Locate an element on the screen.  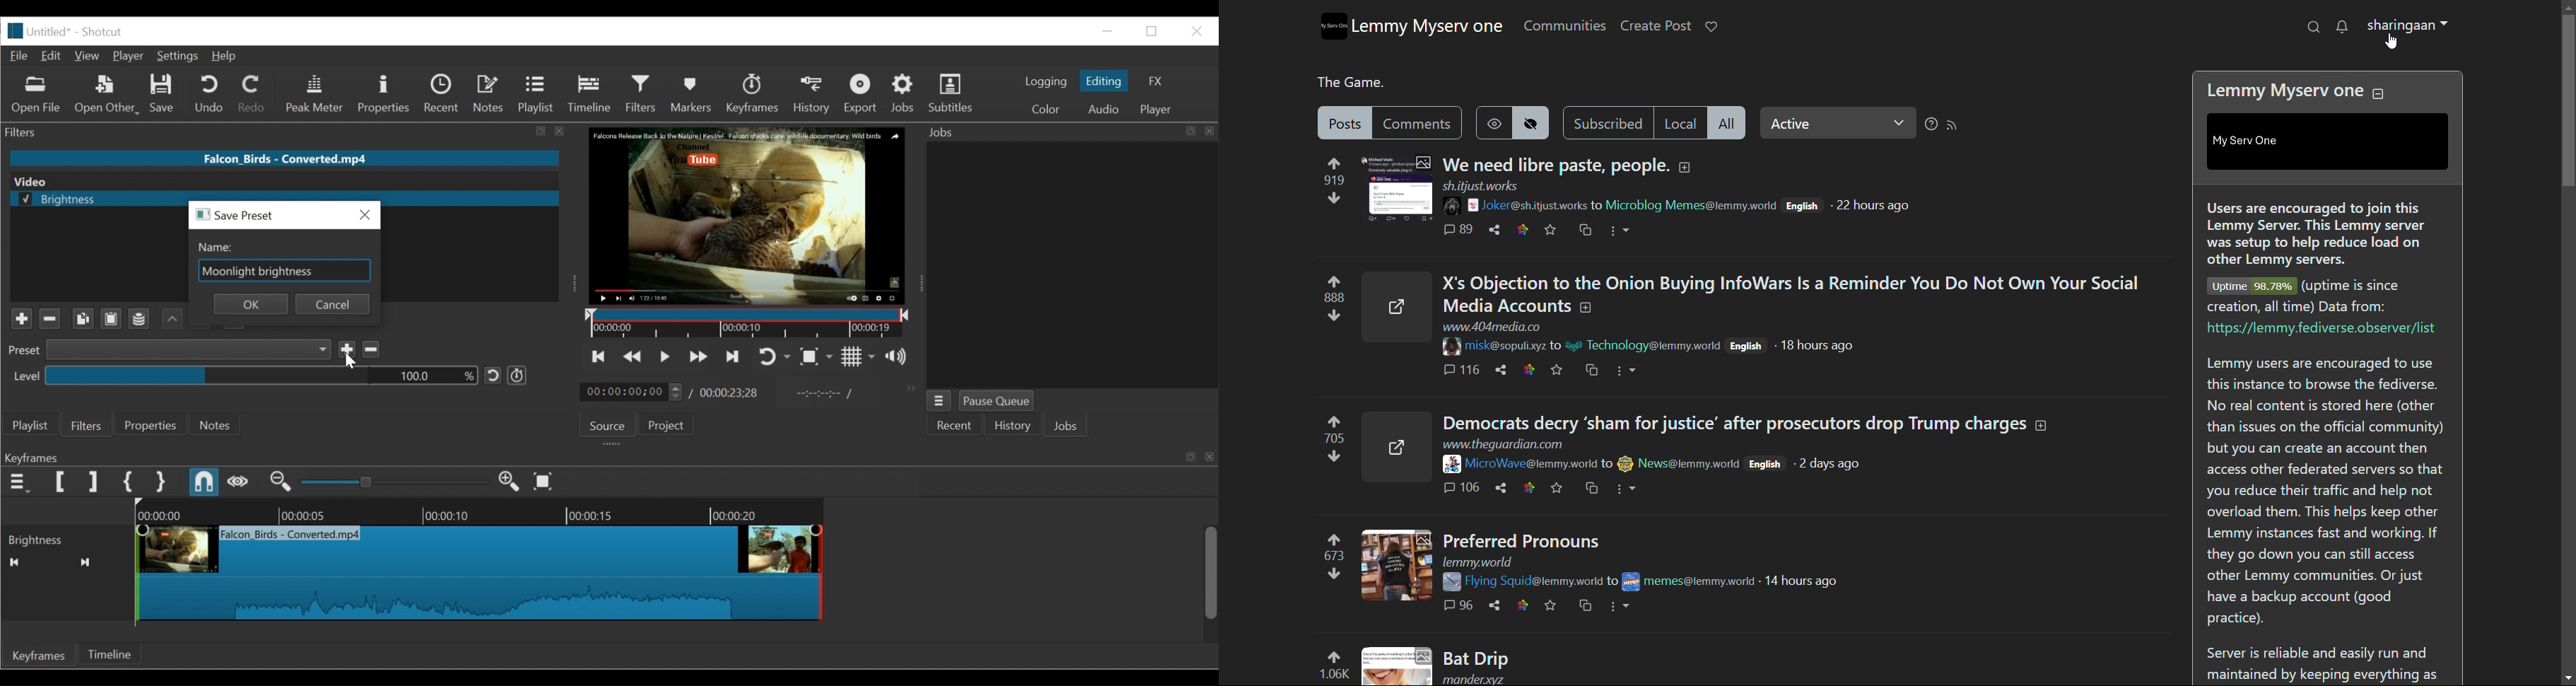
Media Viewer is located at coordinates (745, 215).